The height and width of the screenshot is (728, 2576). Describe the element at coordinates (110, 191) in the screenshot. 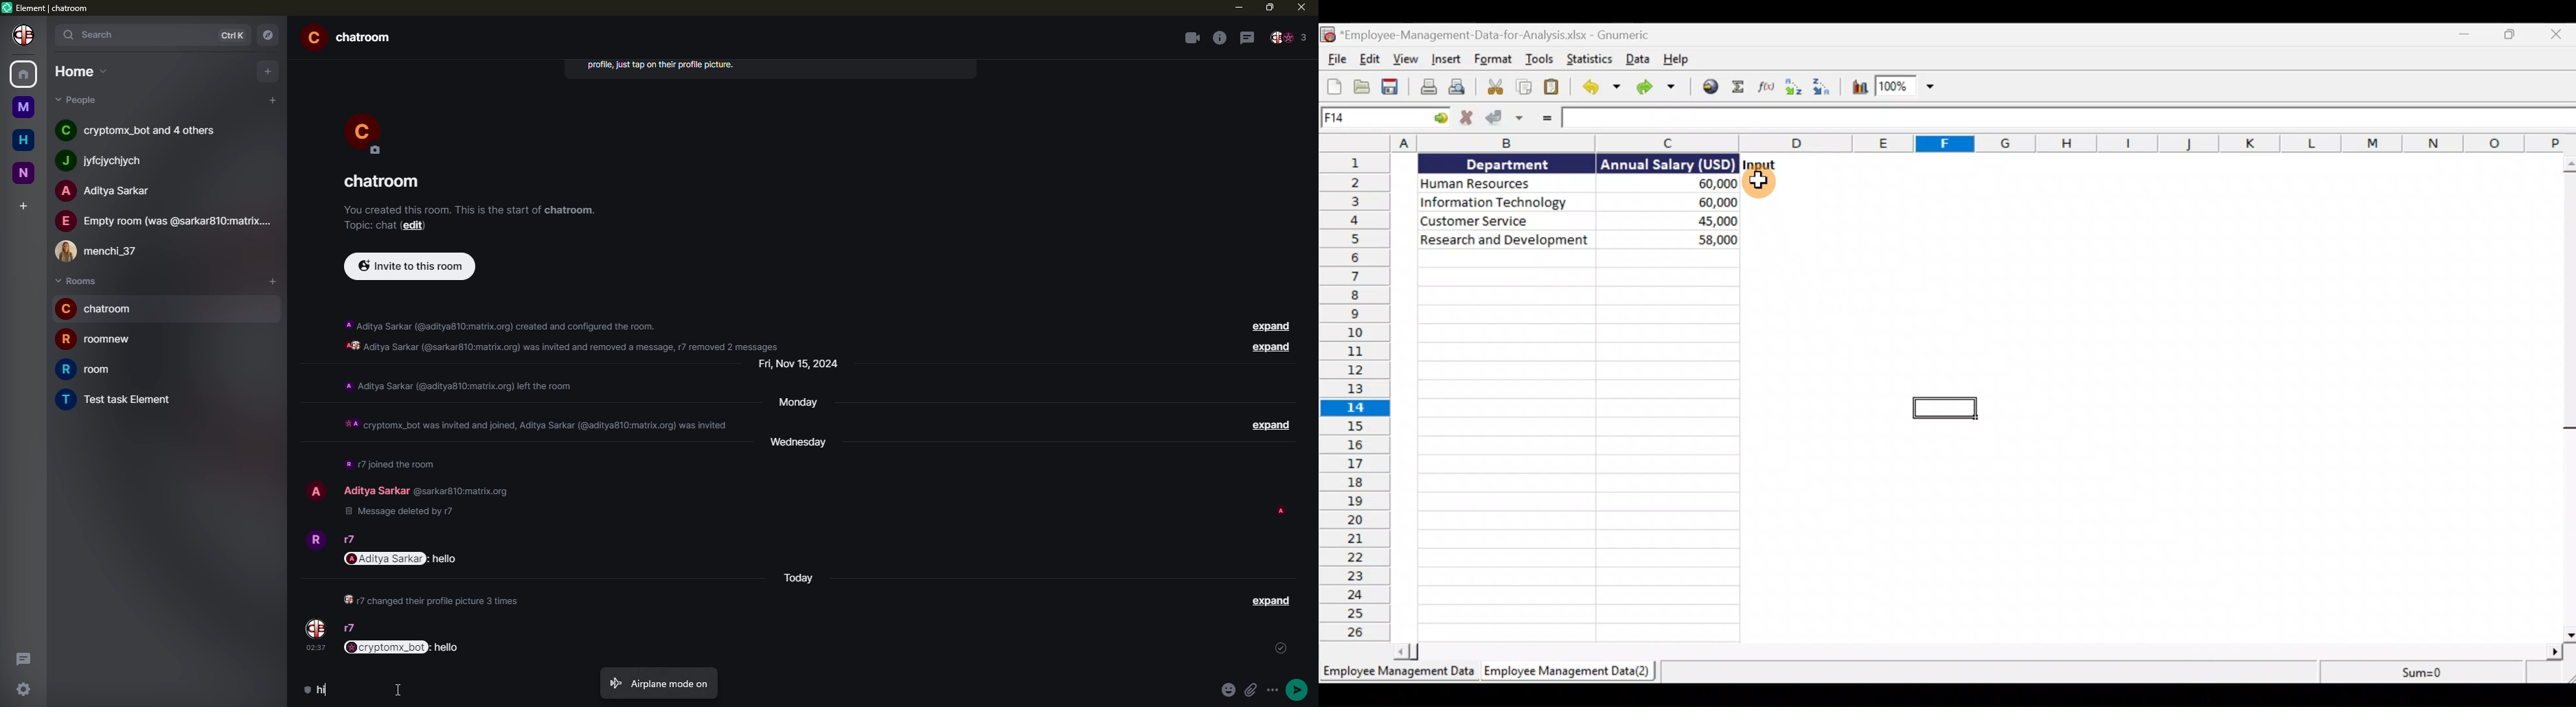

I see `people` at that location.